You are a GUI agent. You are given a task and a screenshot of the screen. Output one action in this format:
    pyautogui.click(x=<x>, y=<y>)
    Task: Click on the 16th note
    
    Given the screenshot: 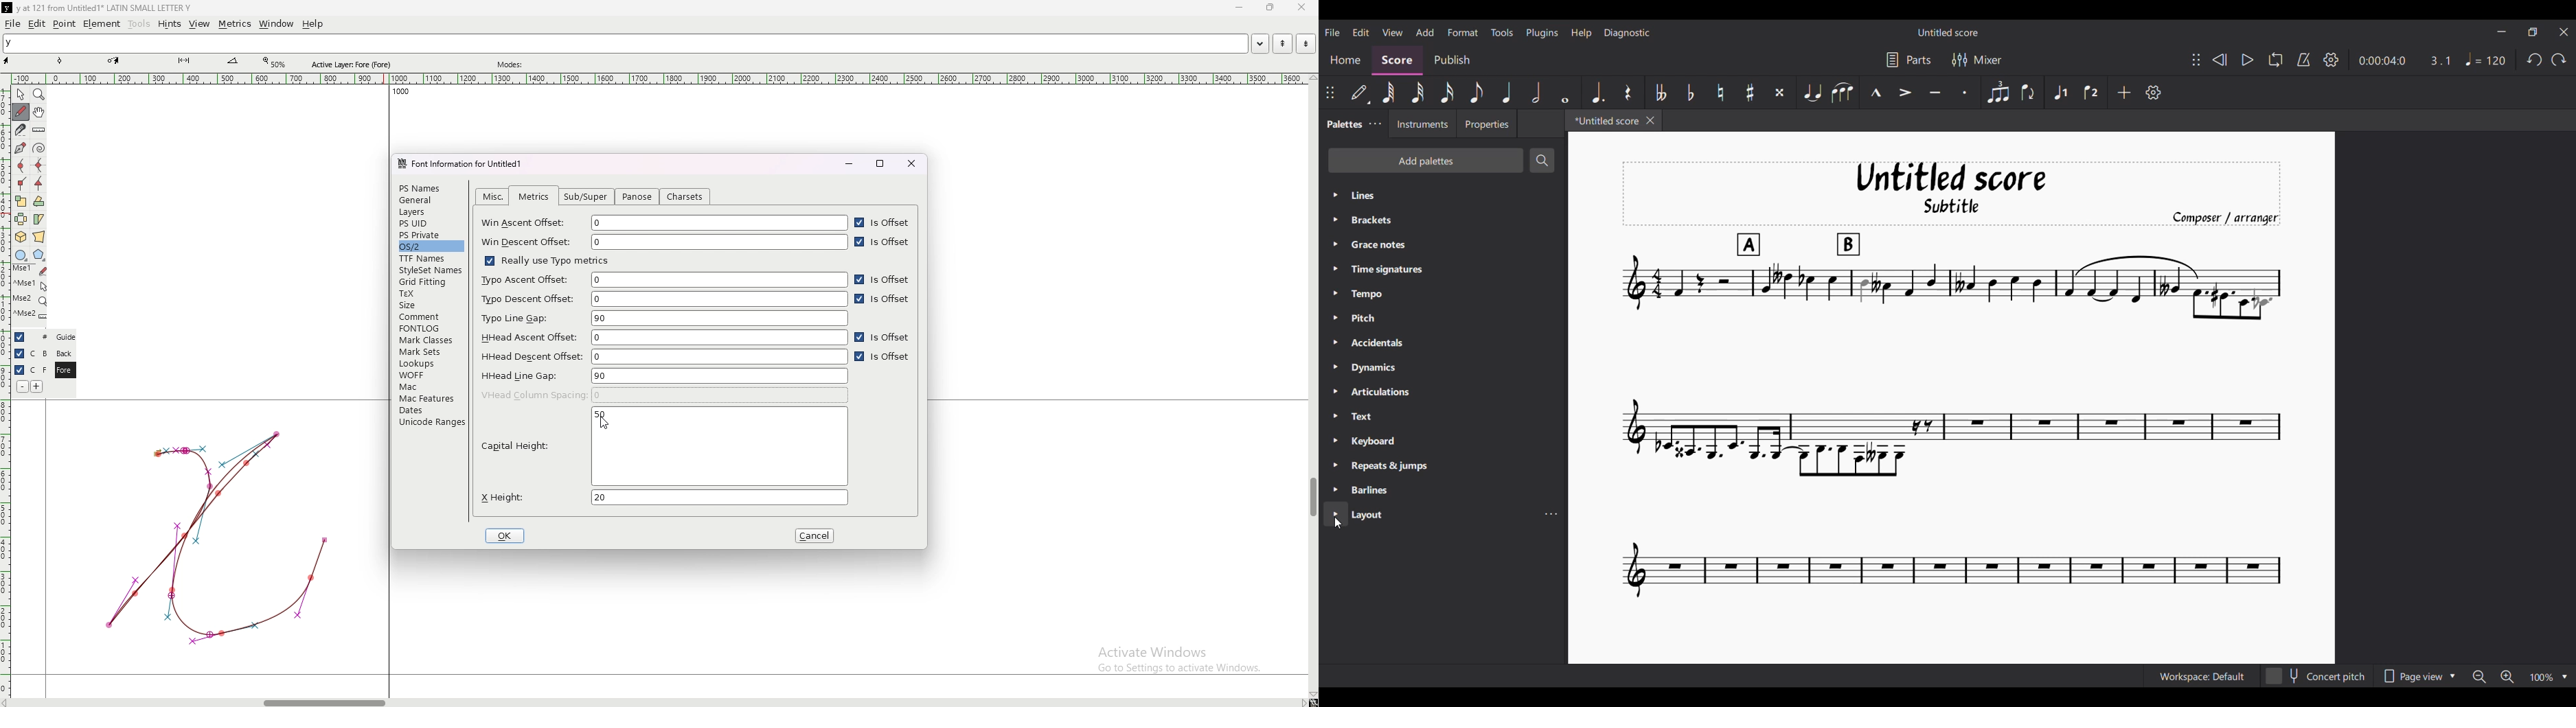 What is the action you would take?
    pyautogui.click(x=1447, y=92)
    